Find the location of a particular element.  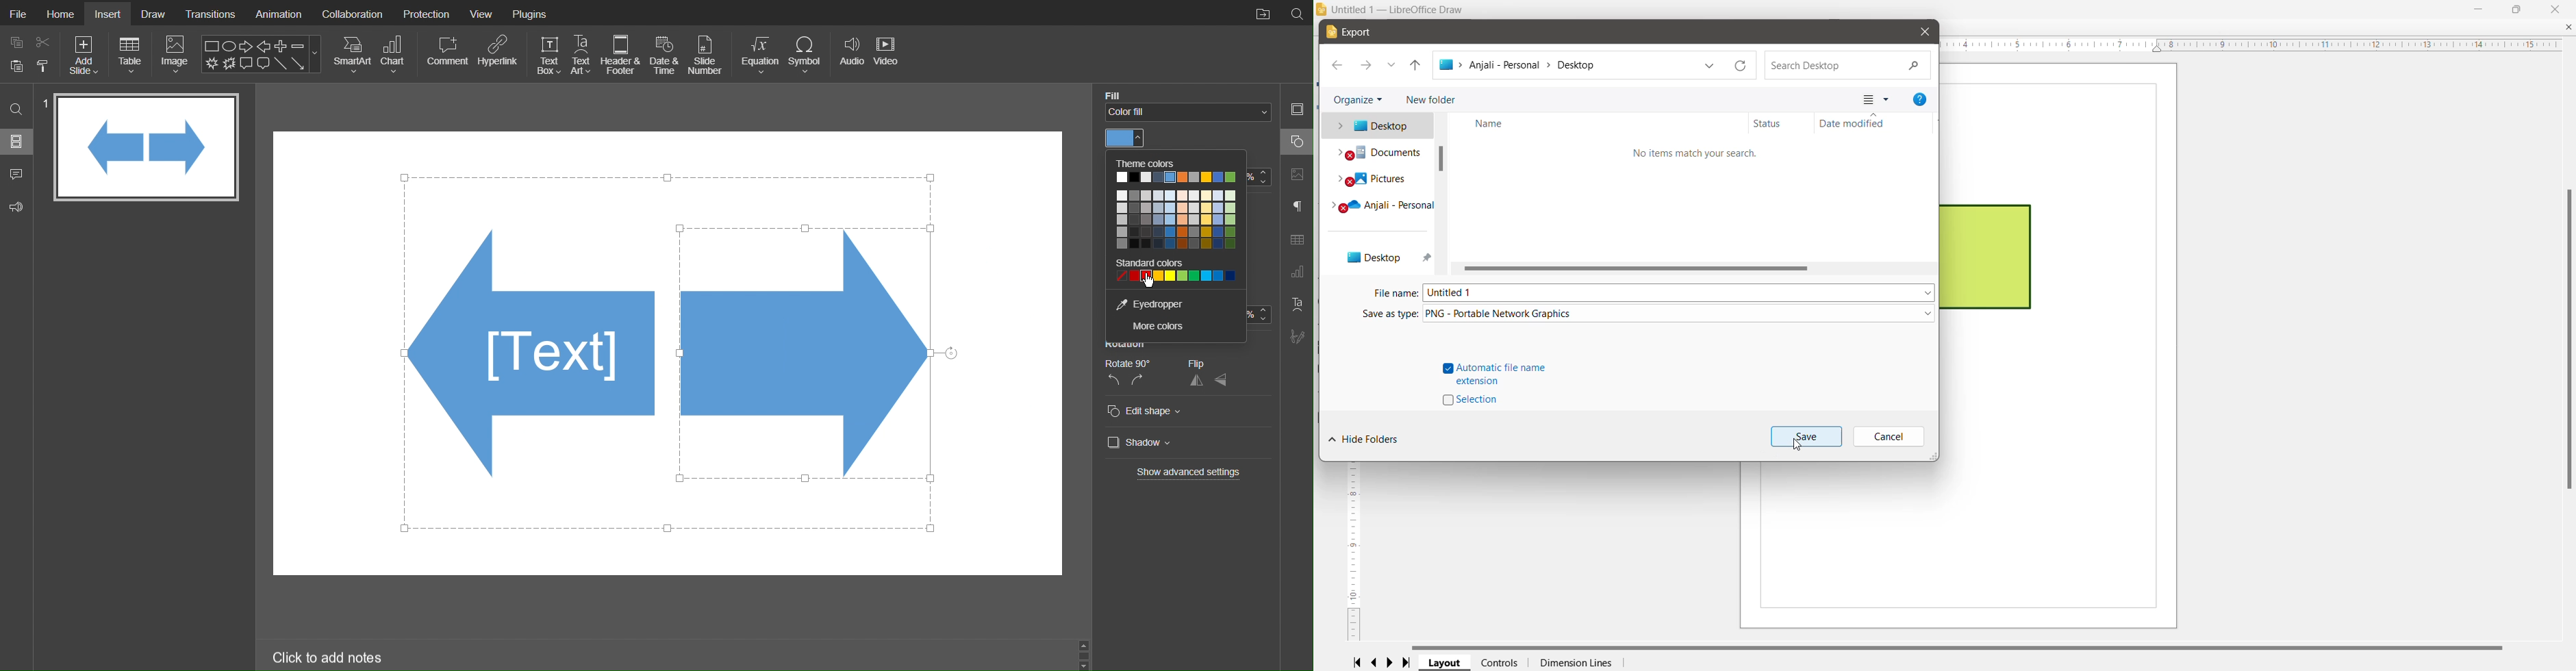

Search is located at coordinates (1297, 13).